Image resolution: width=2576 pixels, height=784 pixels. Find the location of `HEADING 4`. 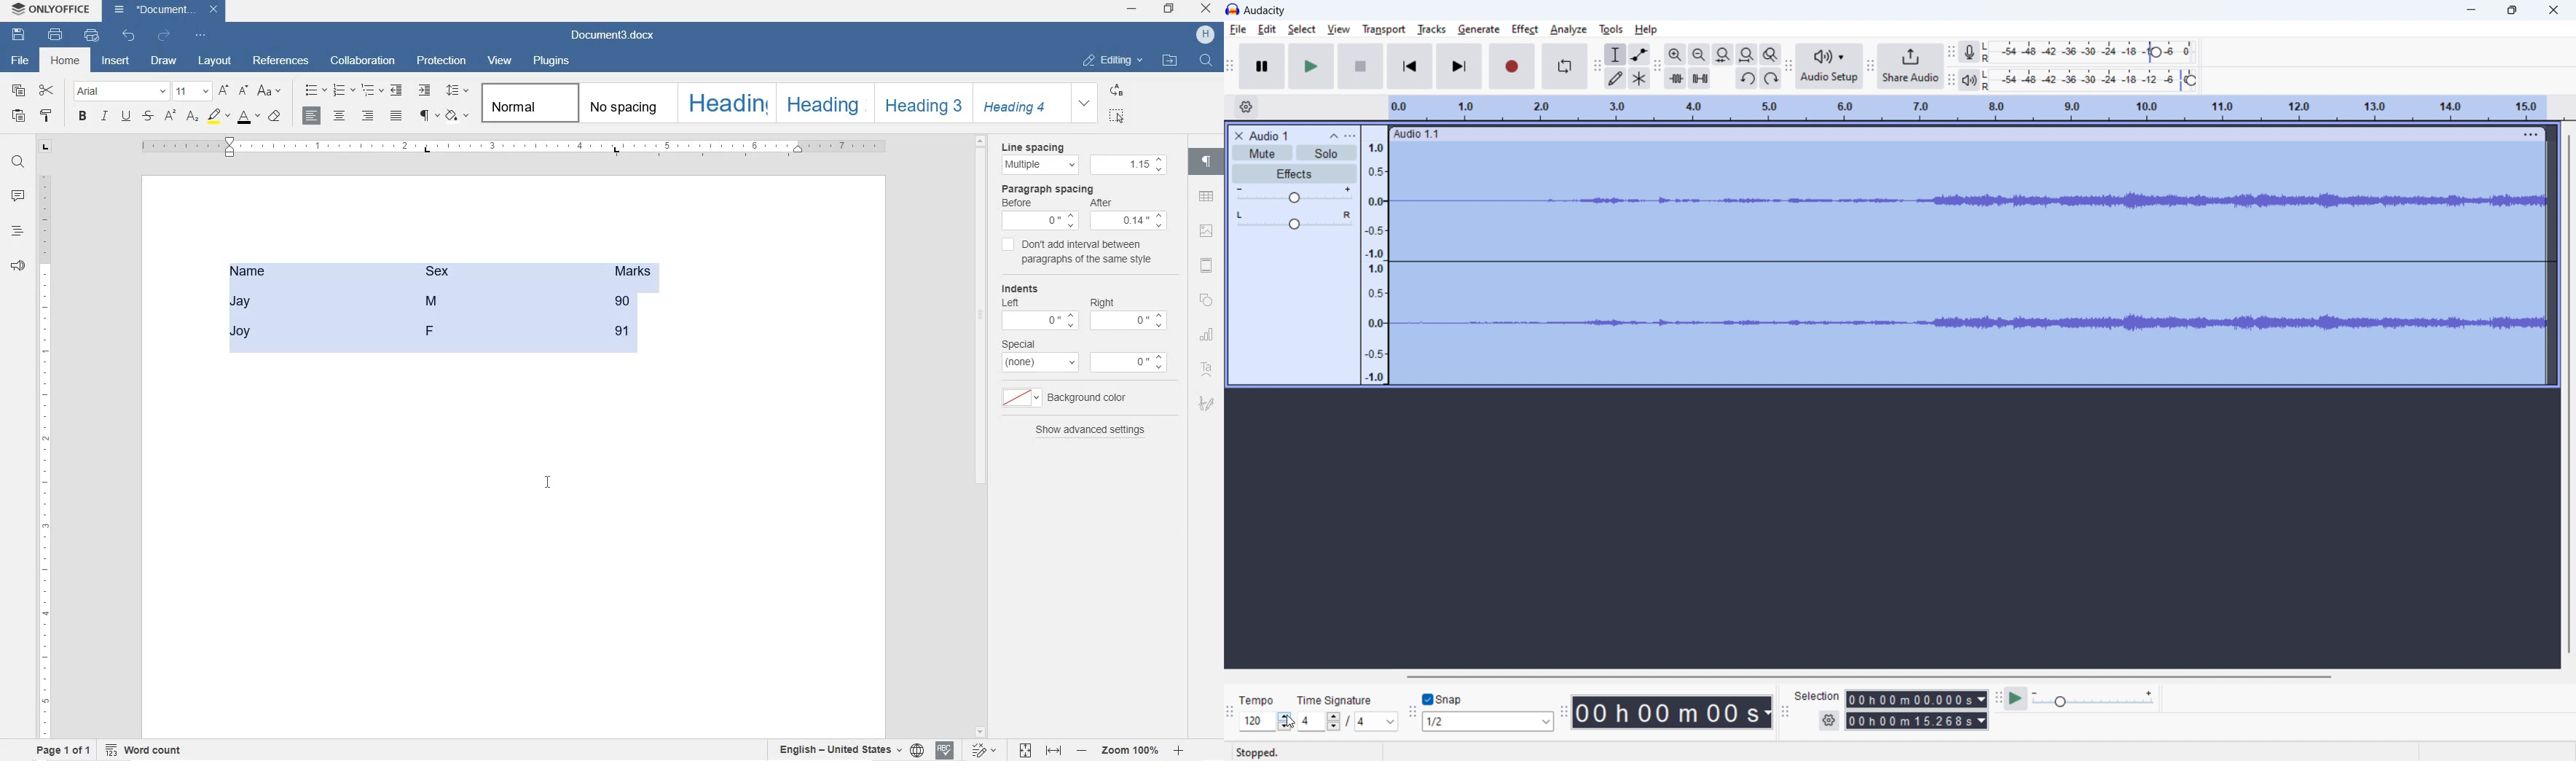

HEADING 4 is located at coordinates (1018, 101).